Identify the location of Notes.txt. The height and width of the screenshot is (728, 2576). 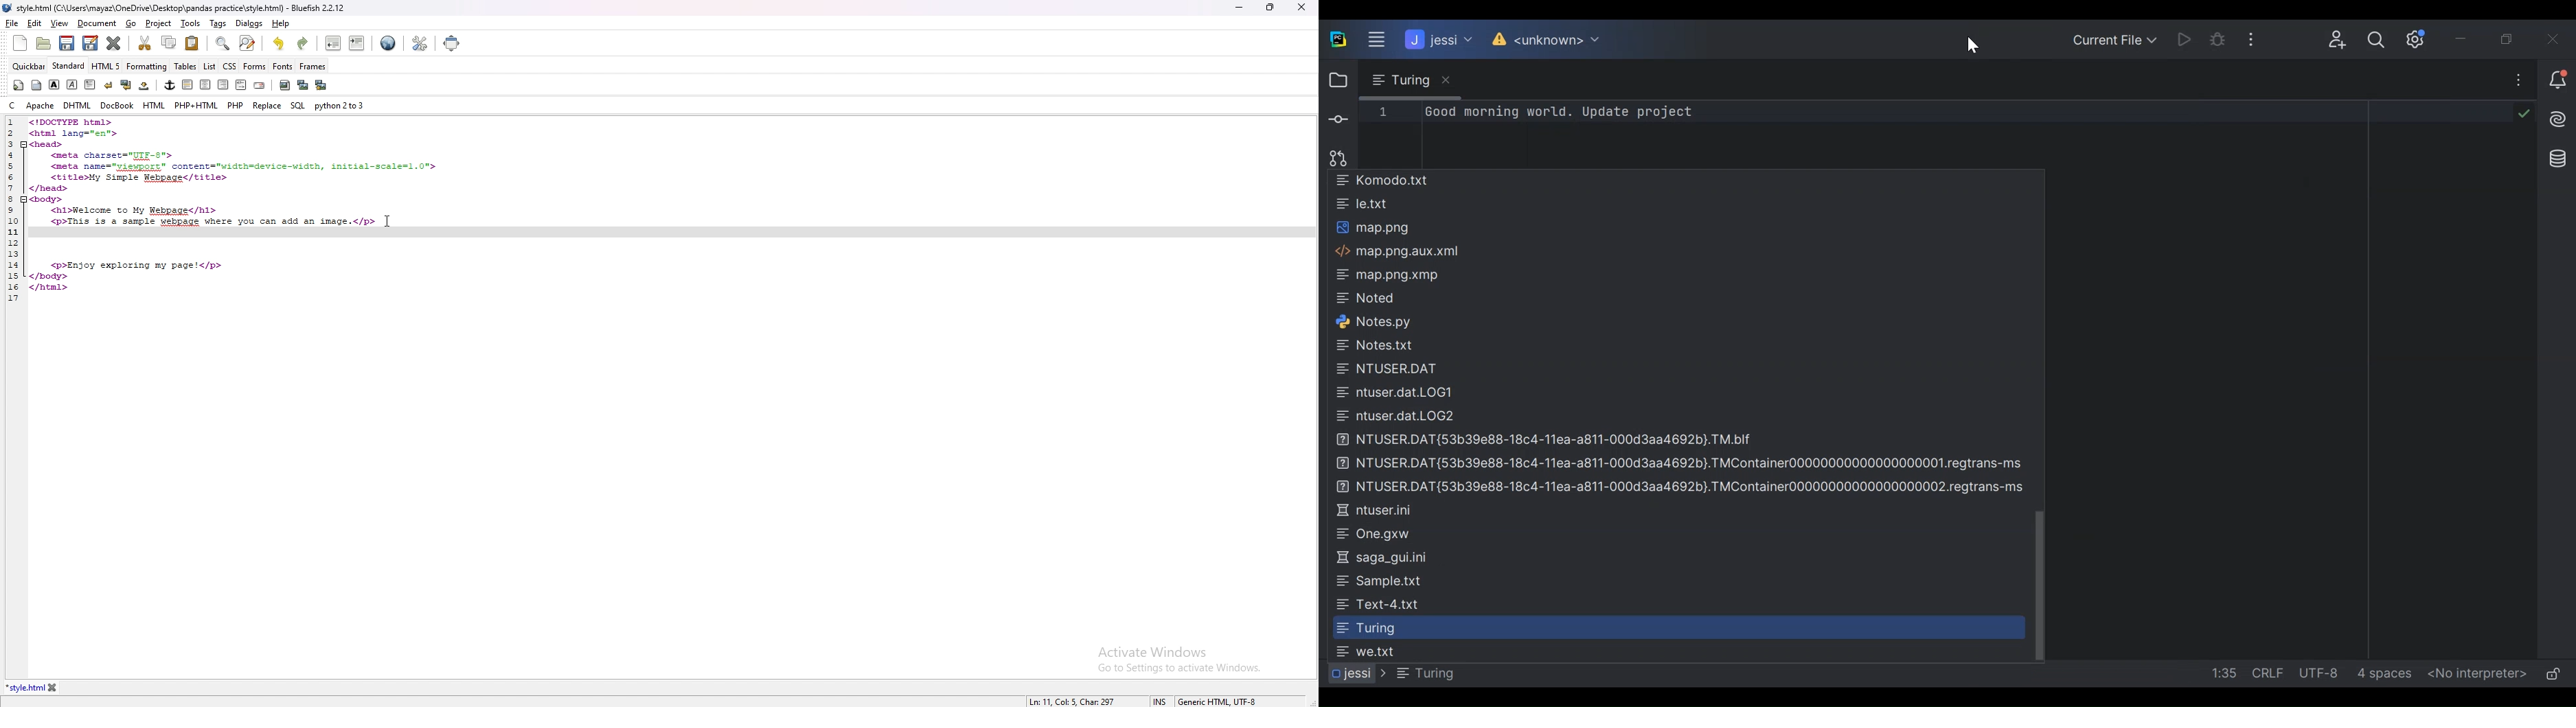
(1381, 345).